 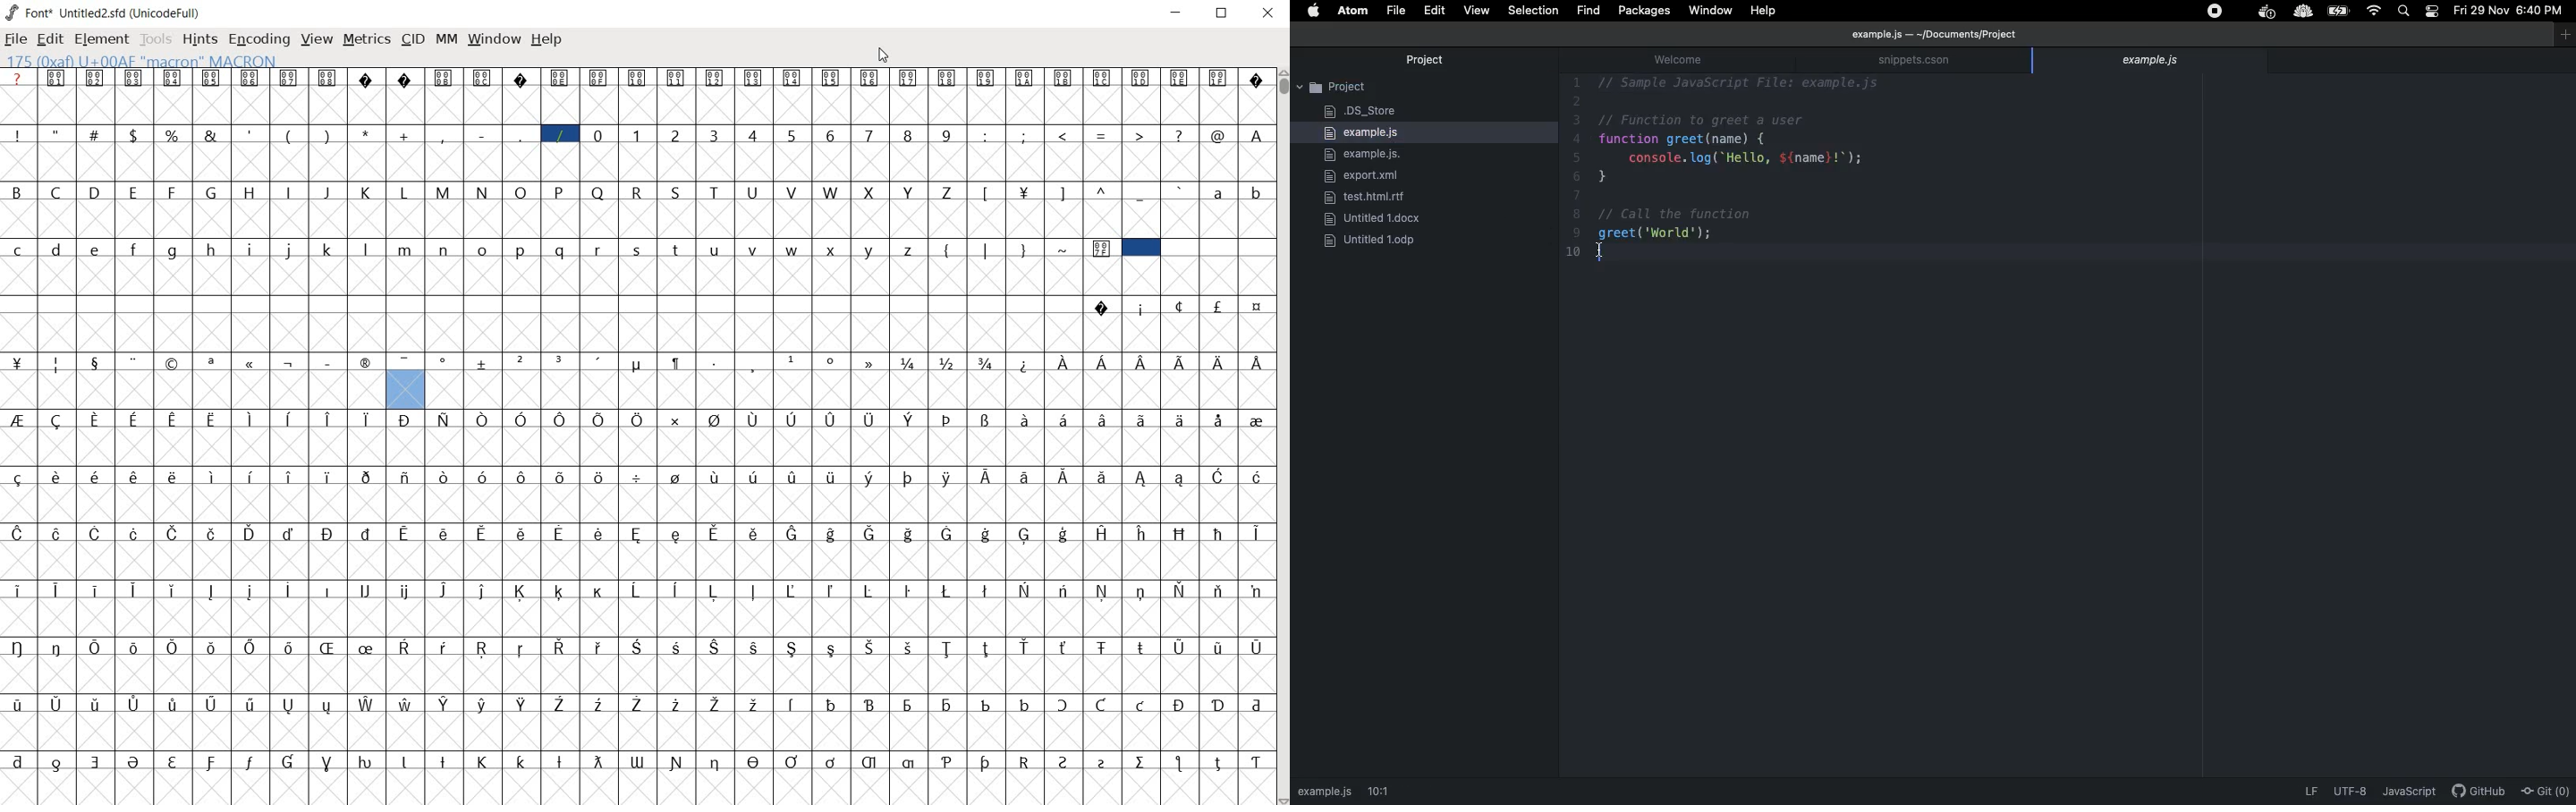 I want to click on Symbol, so click(x=833, y=362).